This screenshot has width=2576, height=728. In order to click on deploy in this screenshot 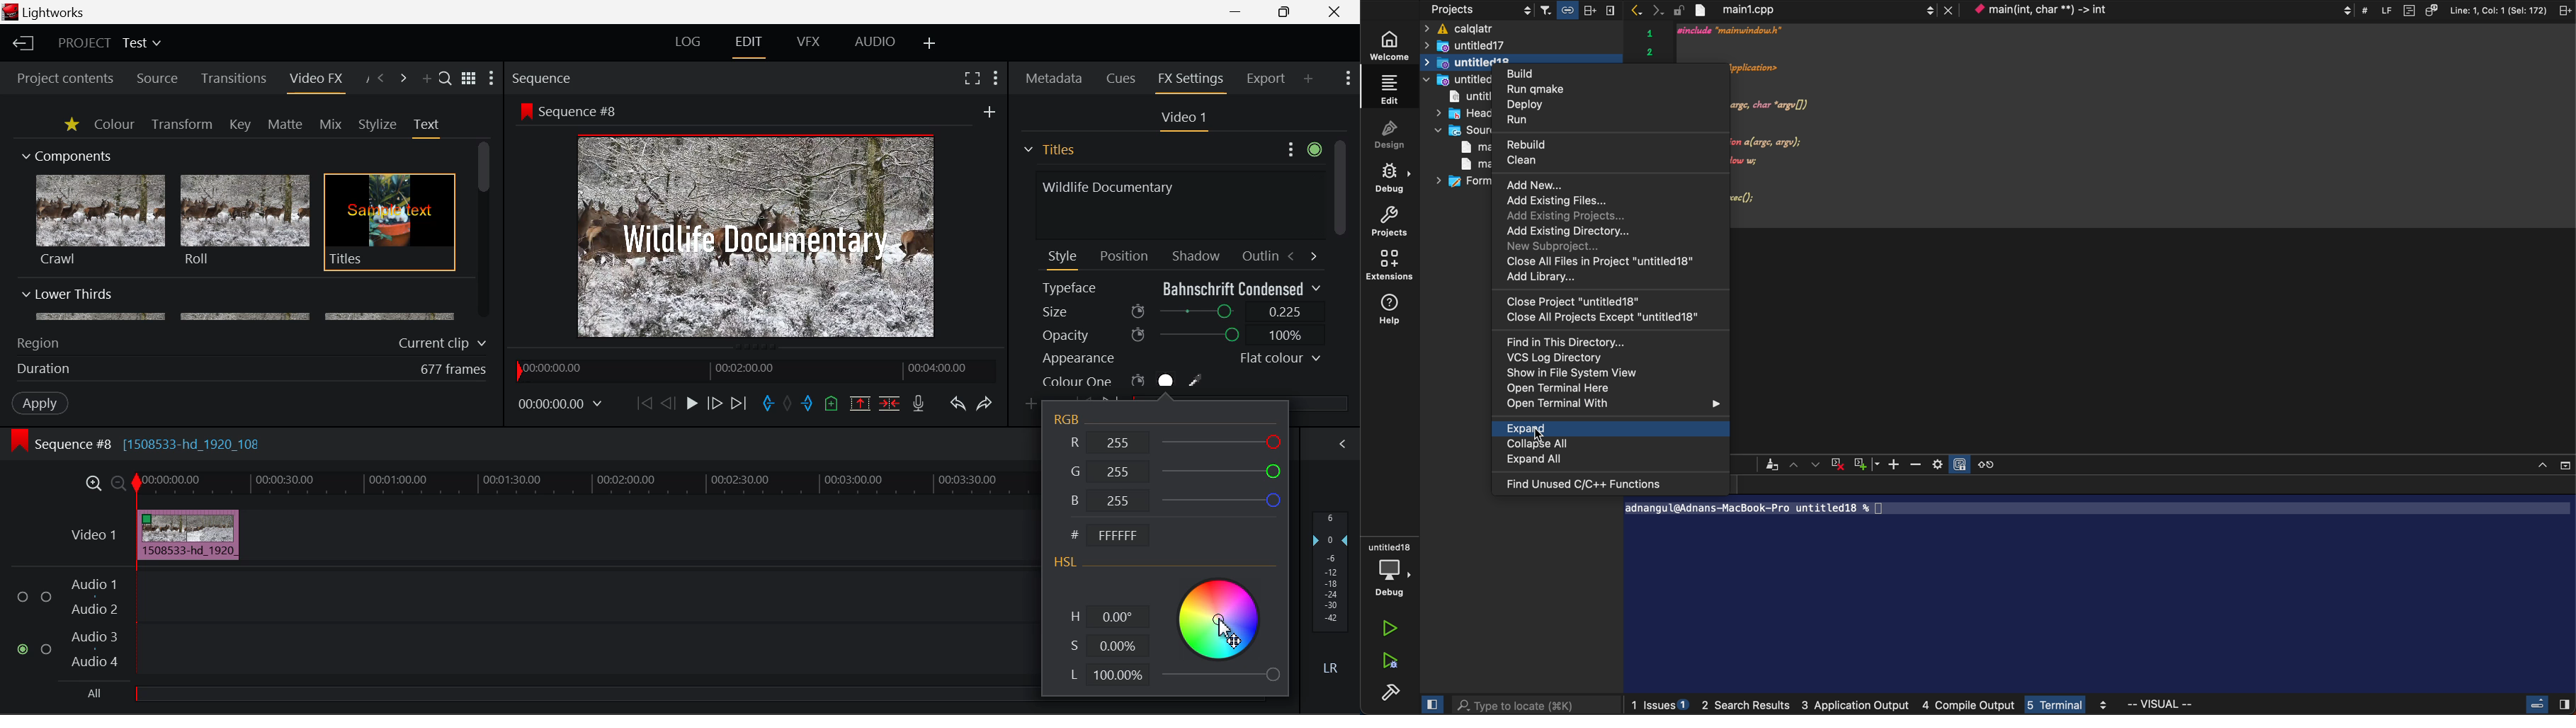, I will do `click(1534, 105)`.